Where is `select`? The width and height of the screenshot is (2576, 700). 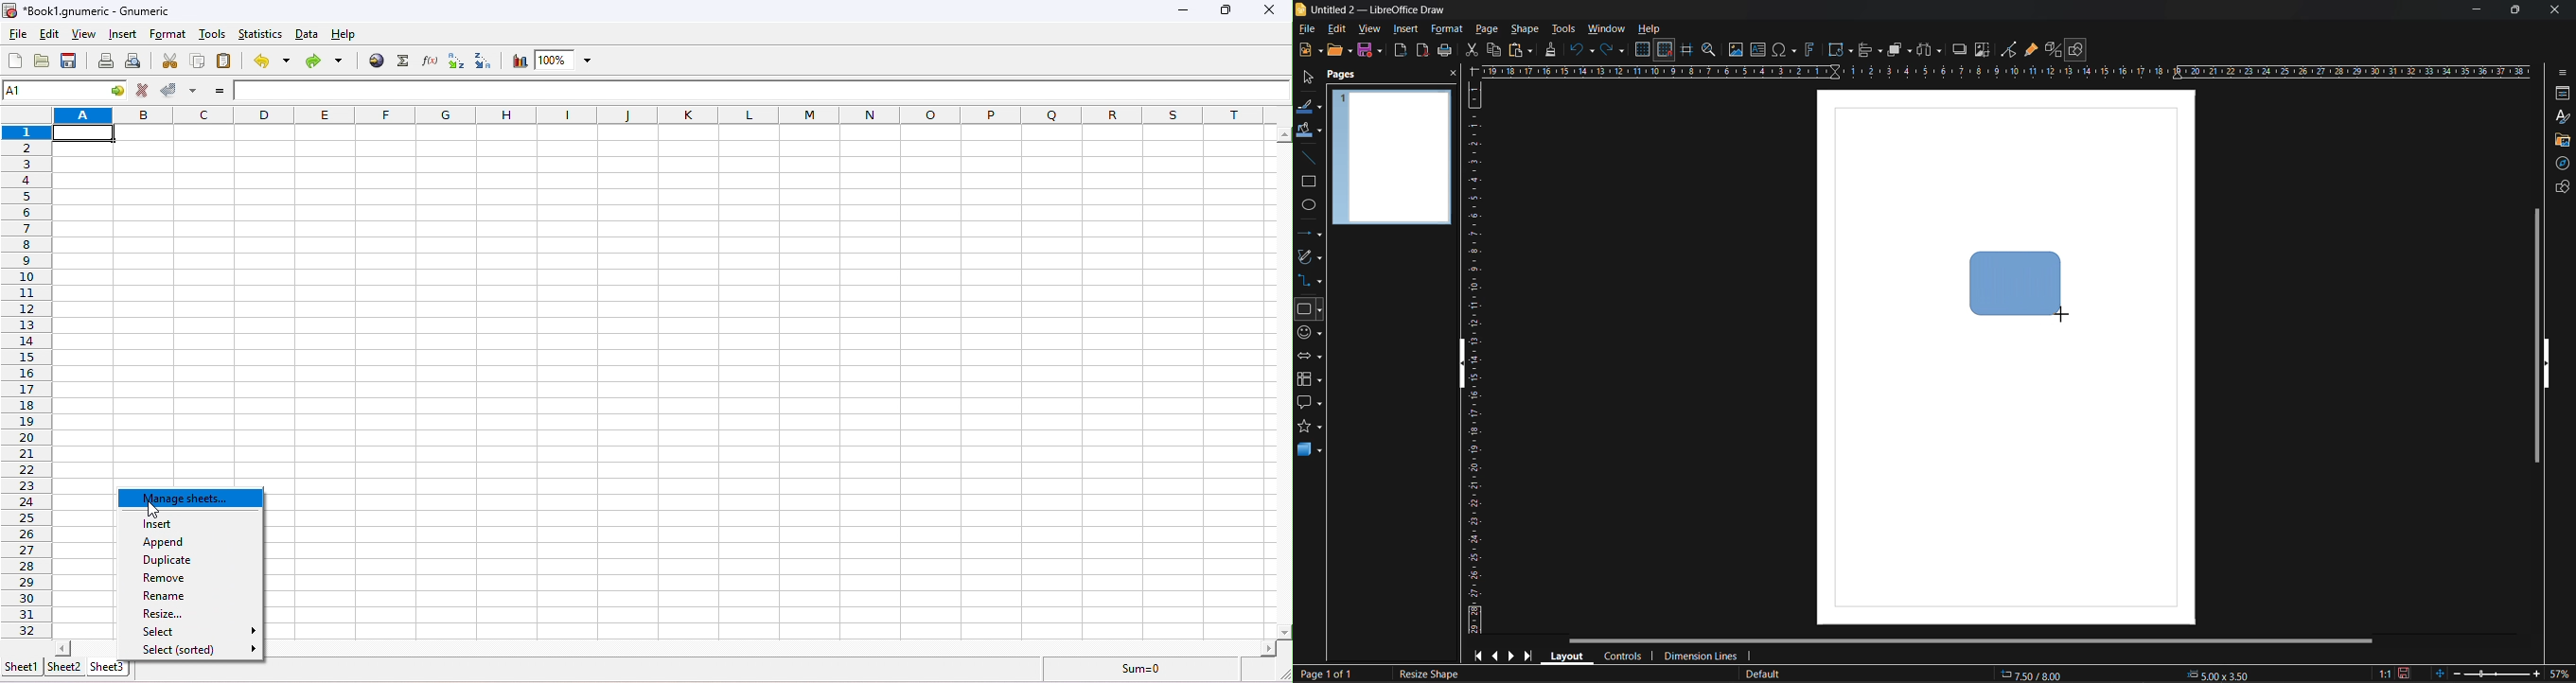
select is located at coordinates (190, 632).